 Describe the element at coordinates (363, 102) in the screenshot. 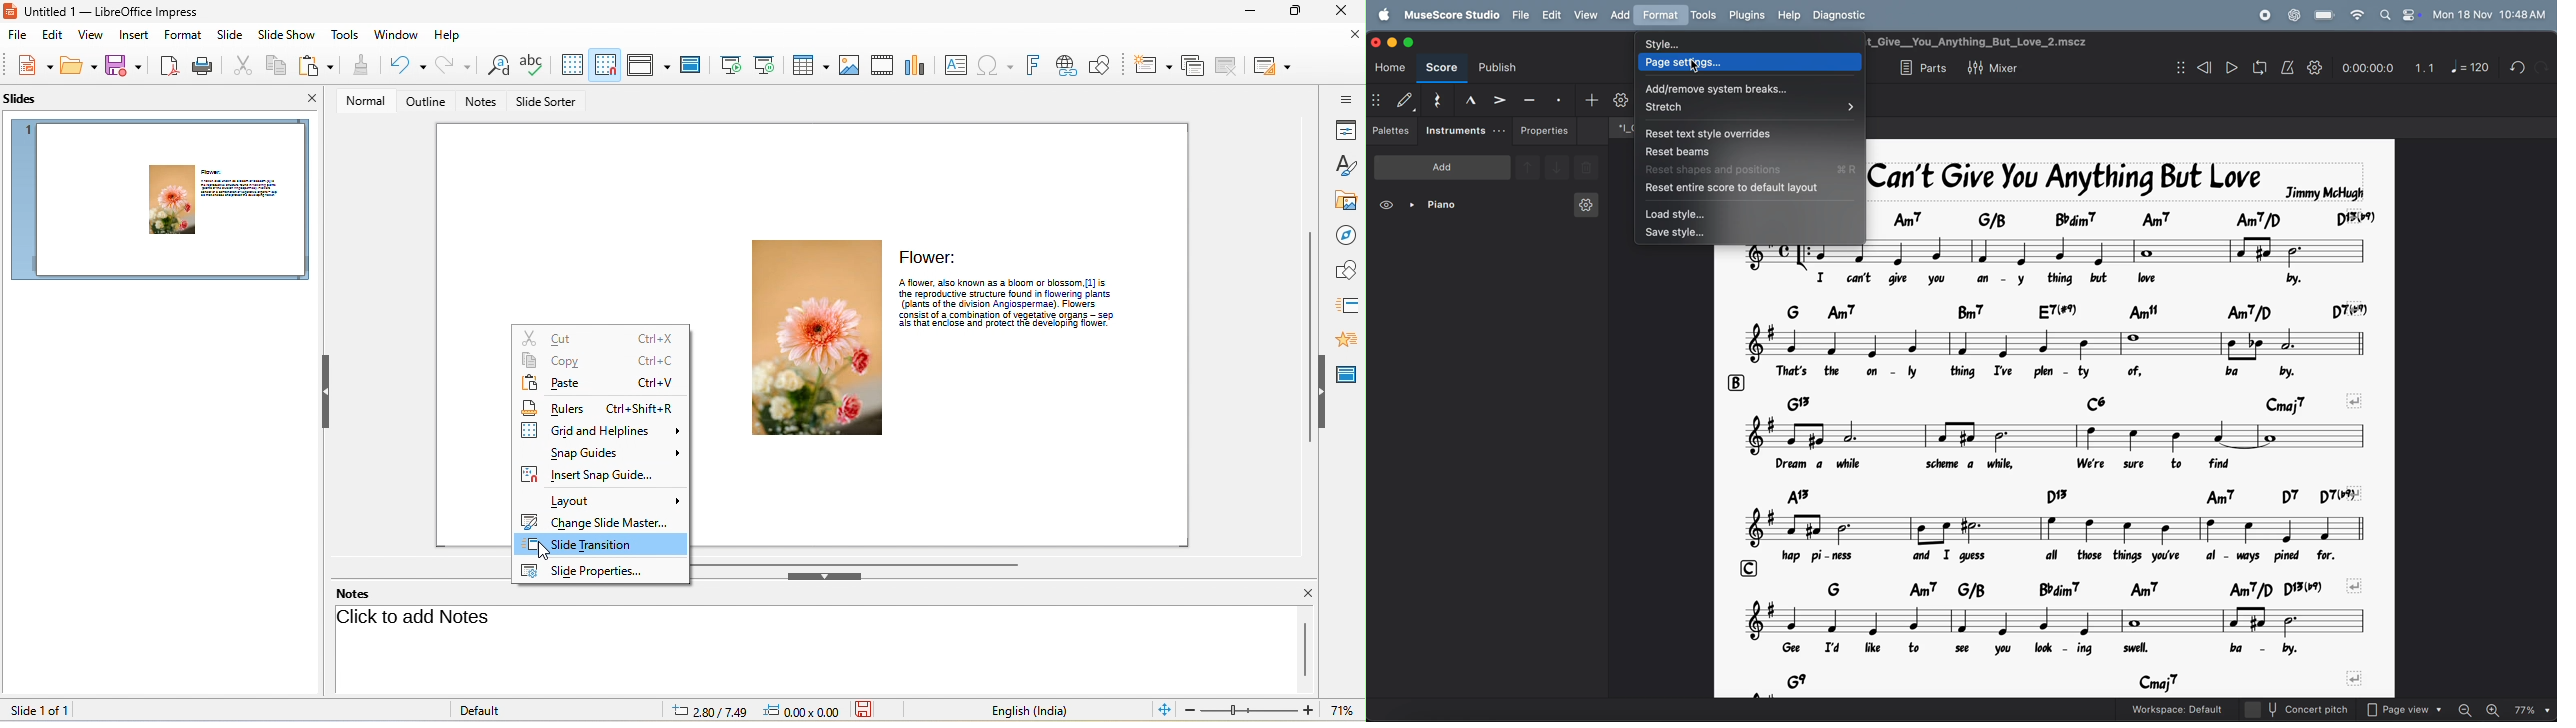

I see `normal` at that location.